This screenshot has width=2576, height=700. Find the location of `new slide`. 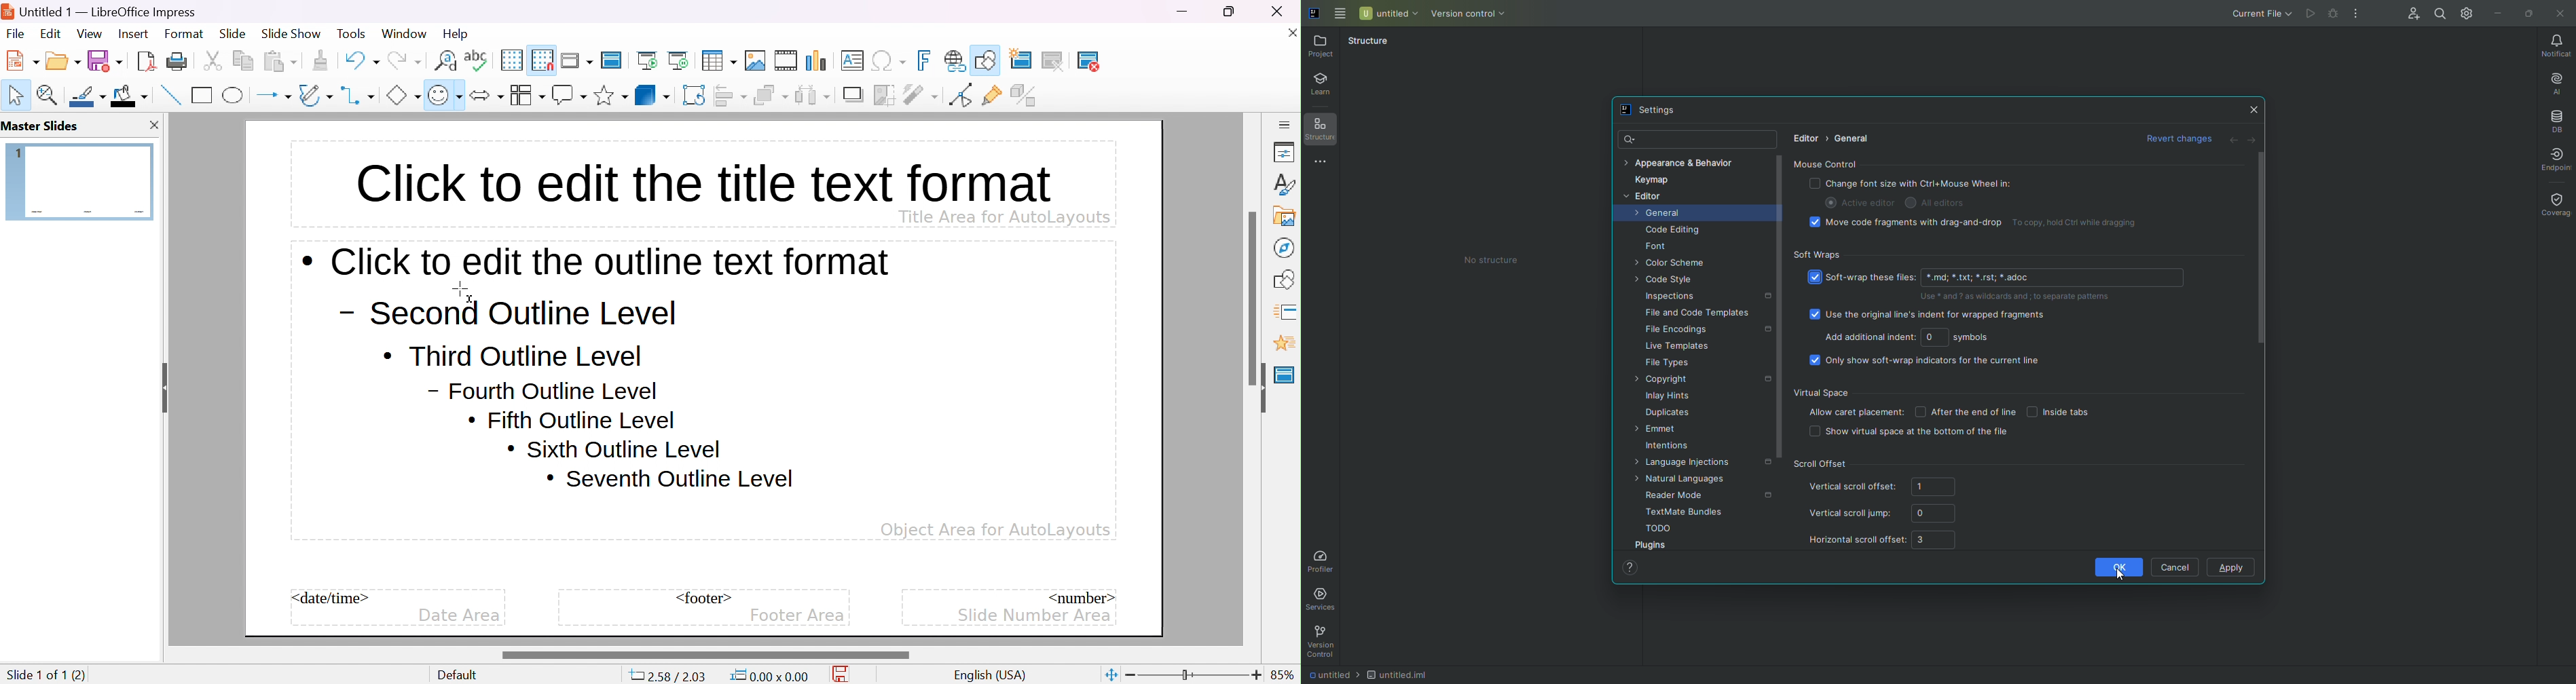

new slide is located at coordinates (1029, 58).